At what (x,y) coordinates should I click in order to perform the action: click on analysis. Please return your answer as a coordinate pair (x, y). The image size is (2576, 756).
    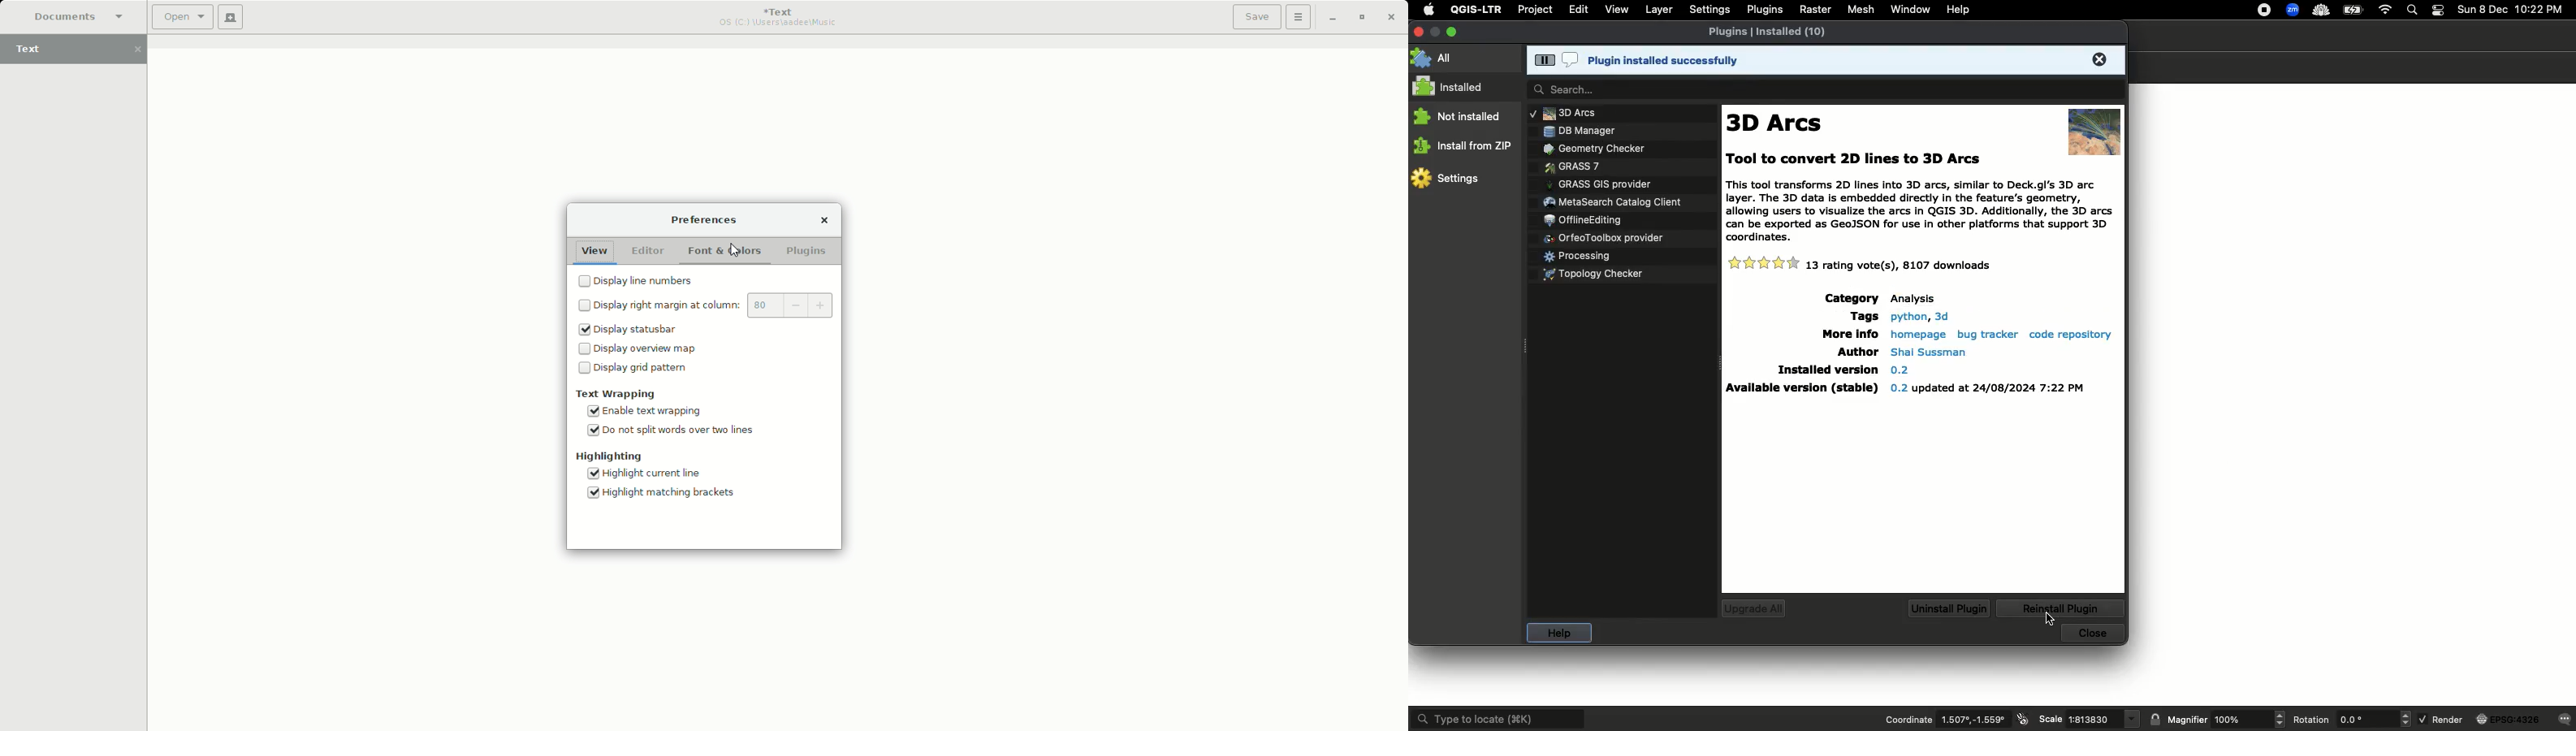
    Looking at the image, I should click on (1915, 298).